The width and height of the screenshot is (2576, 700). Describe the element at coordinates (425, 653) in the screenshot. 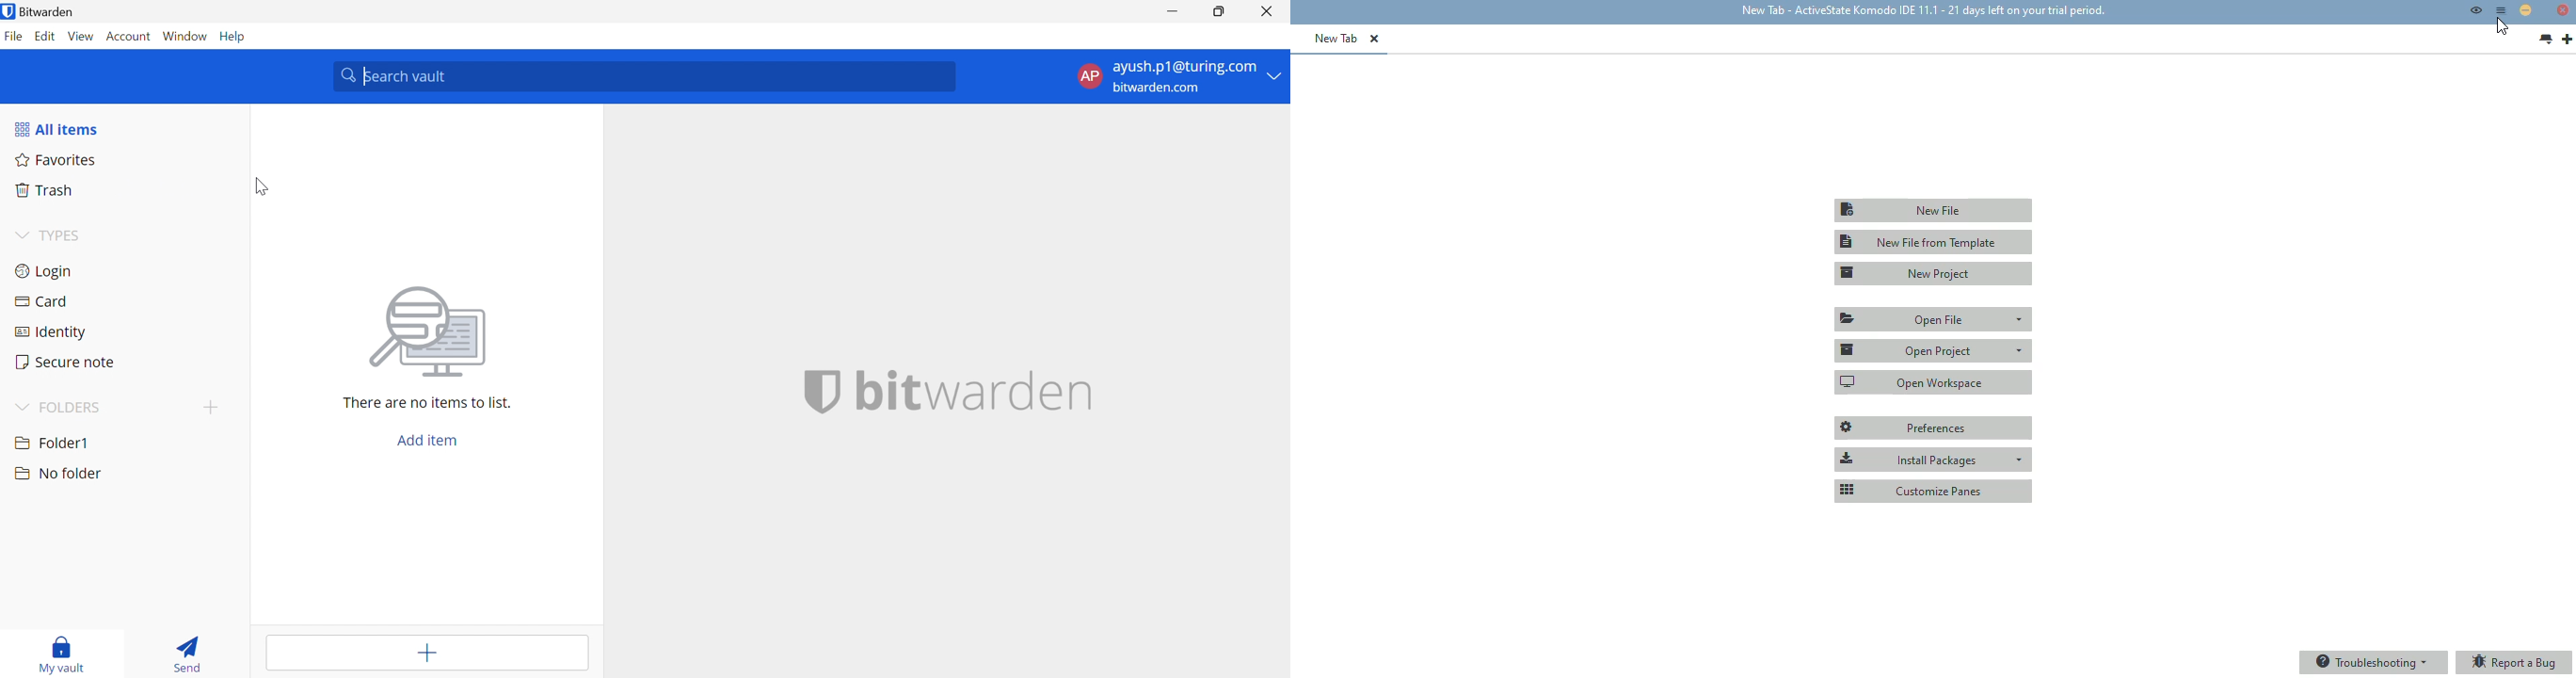

I see `Add item` at that location.